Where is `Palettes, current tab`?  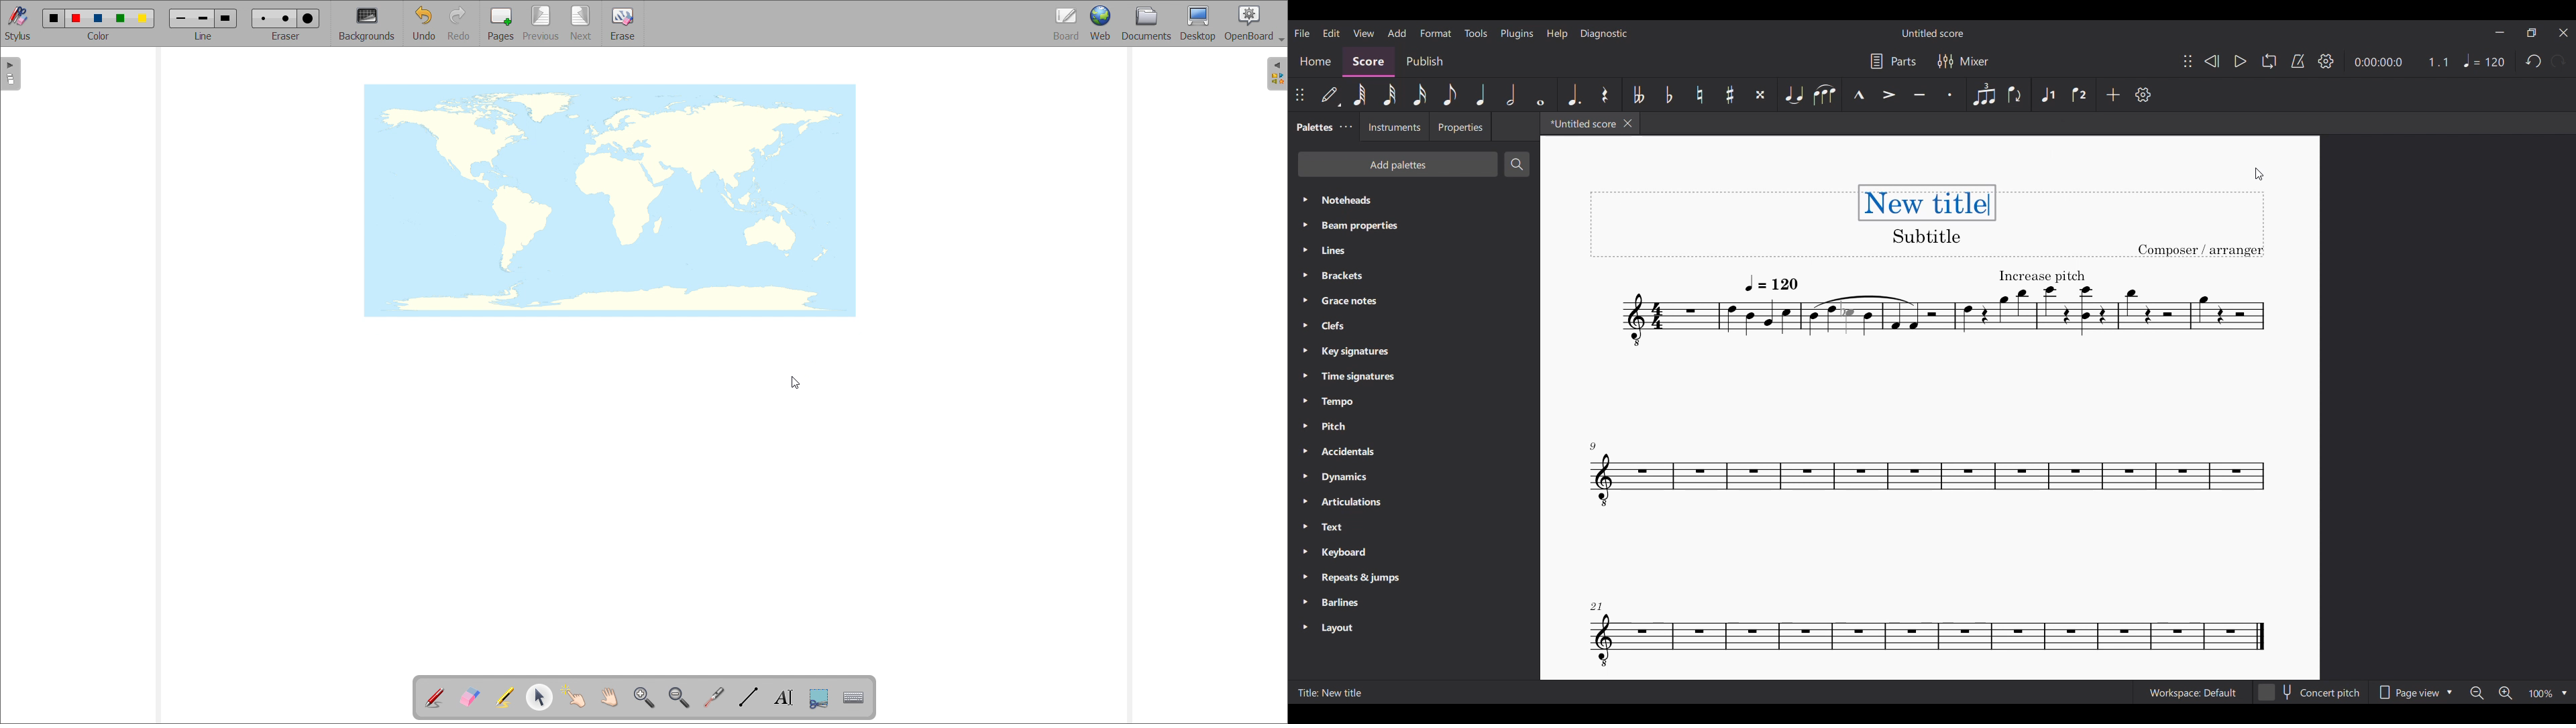
Palettes, current tab is located at coordinates (1313, 127).